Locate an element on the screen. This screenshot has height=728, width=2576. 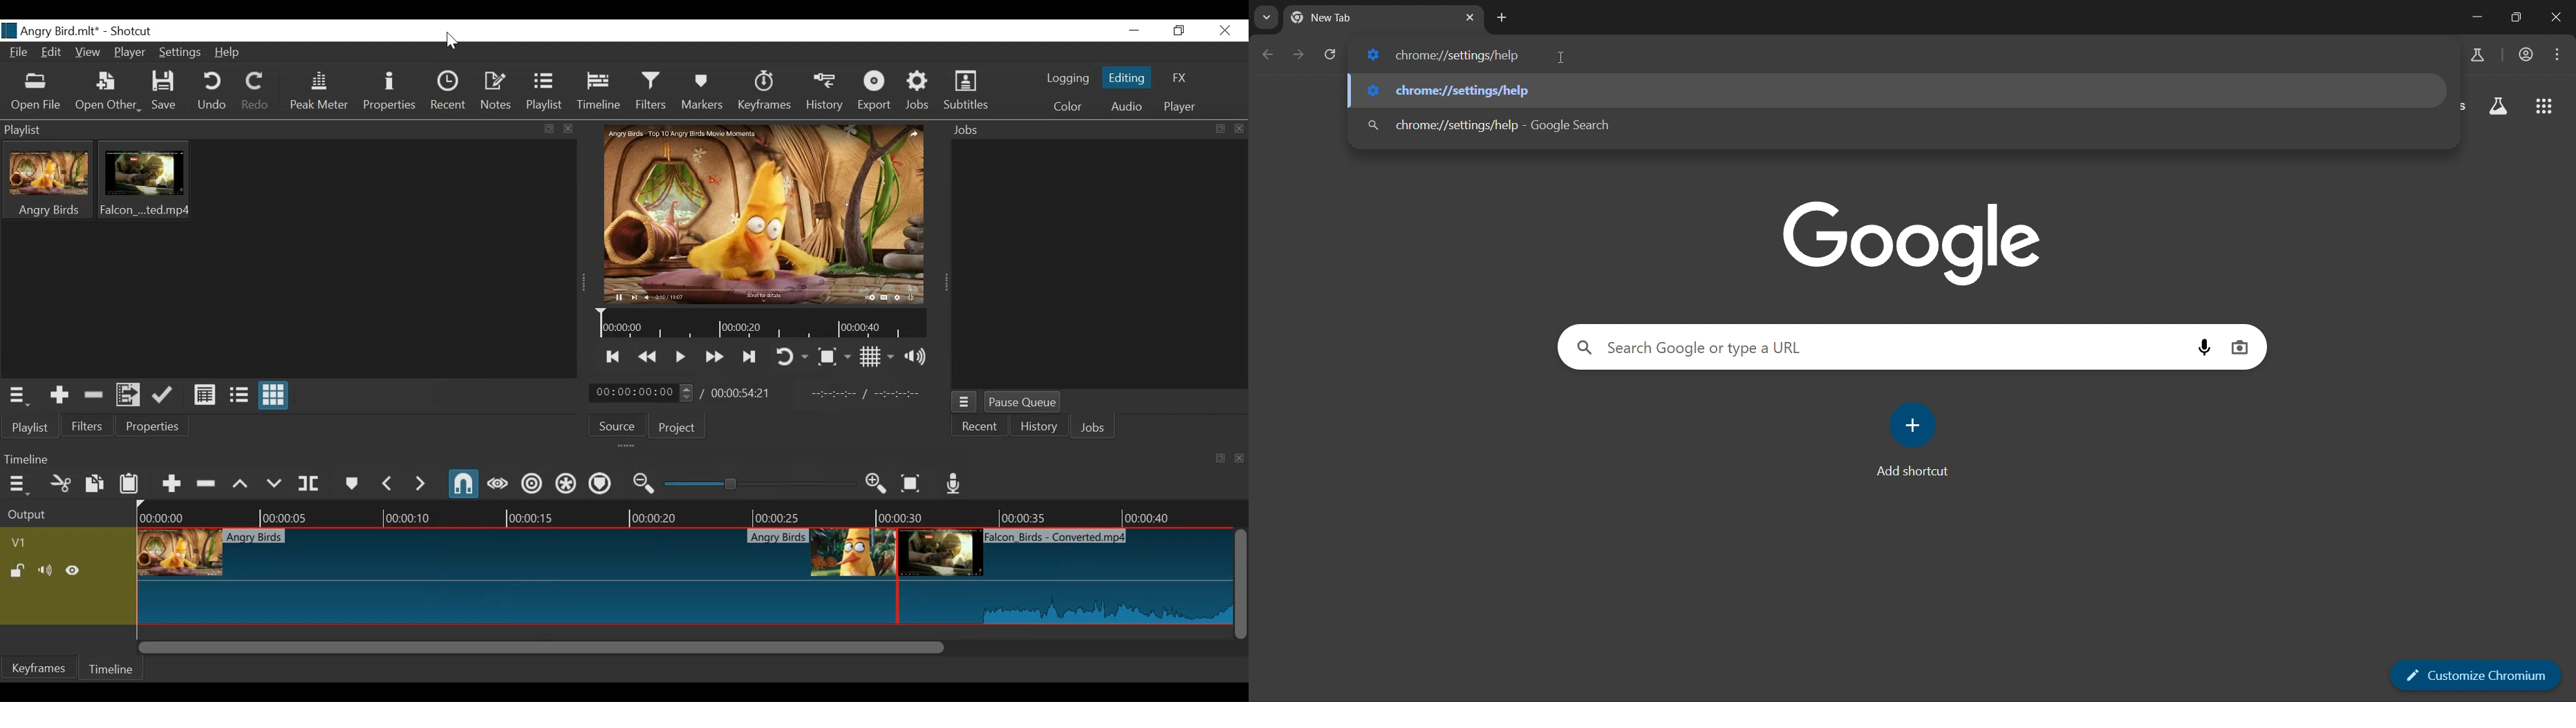
Timeline is located at coordinates (111, 668).